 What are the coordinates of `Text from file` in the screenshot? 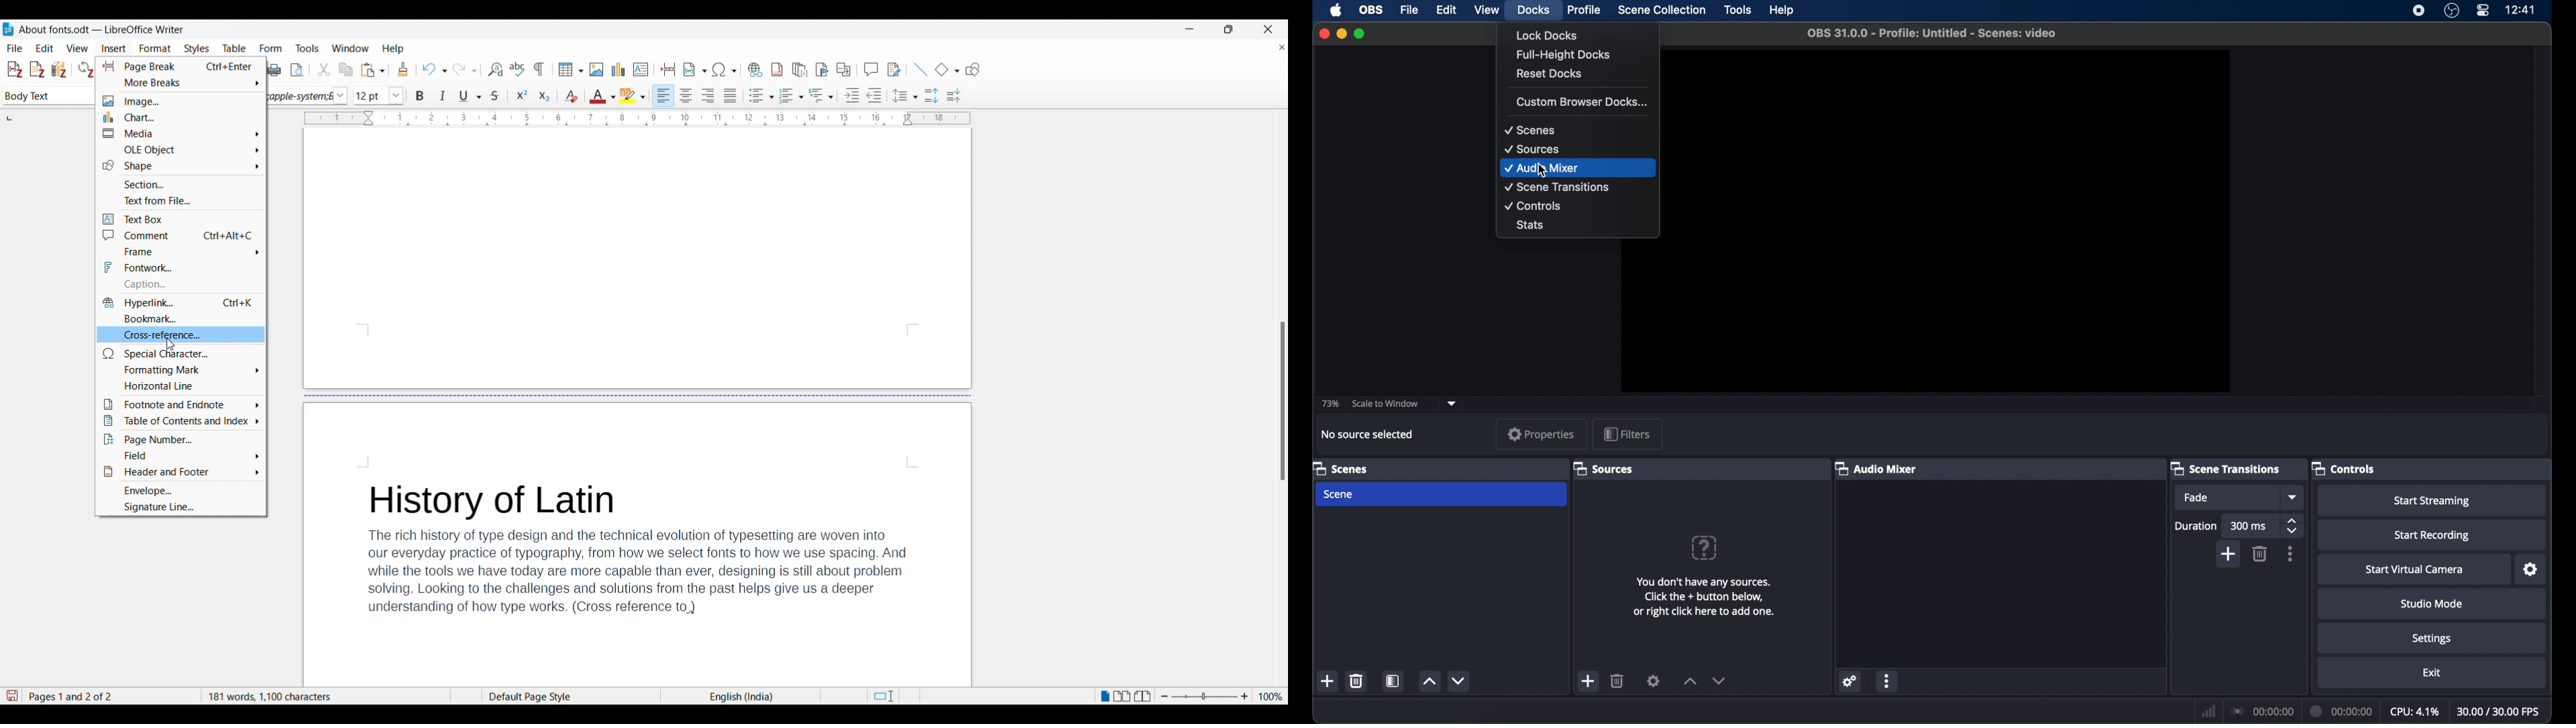 It's located at (180, 200).